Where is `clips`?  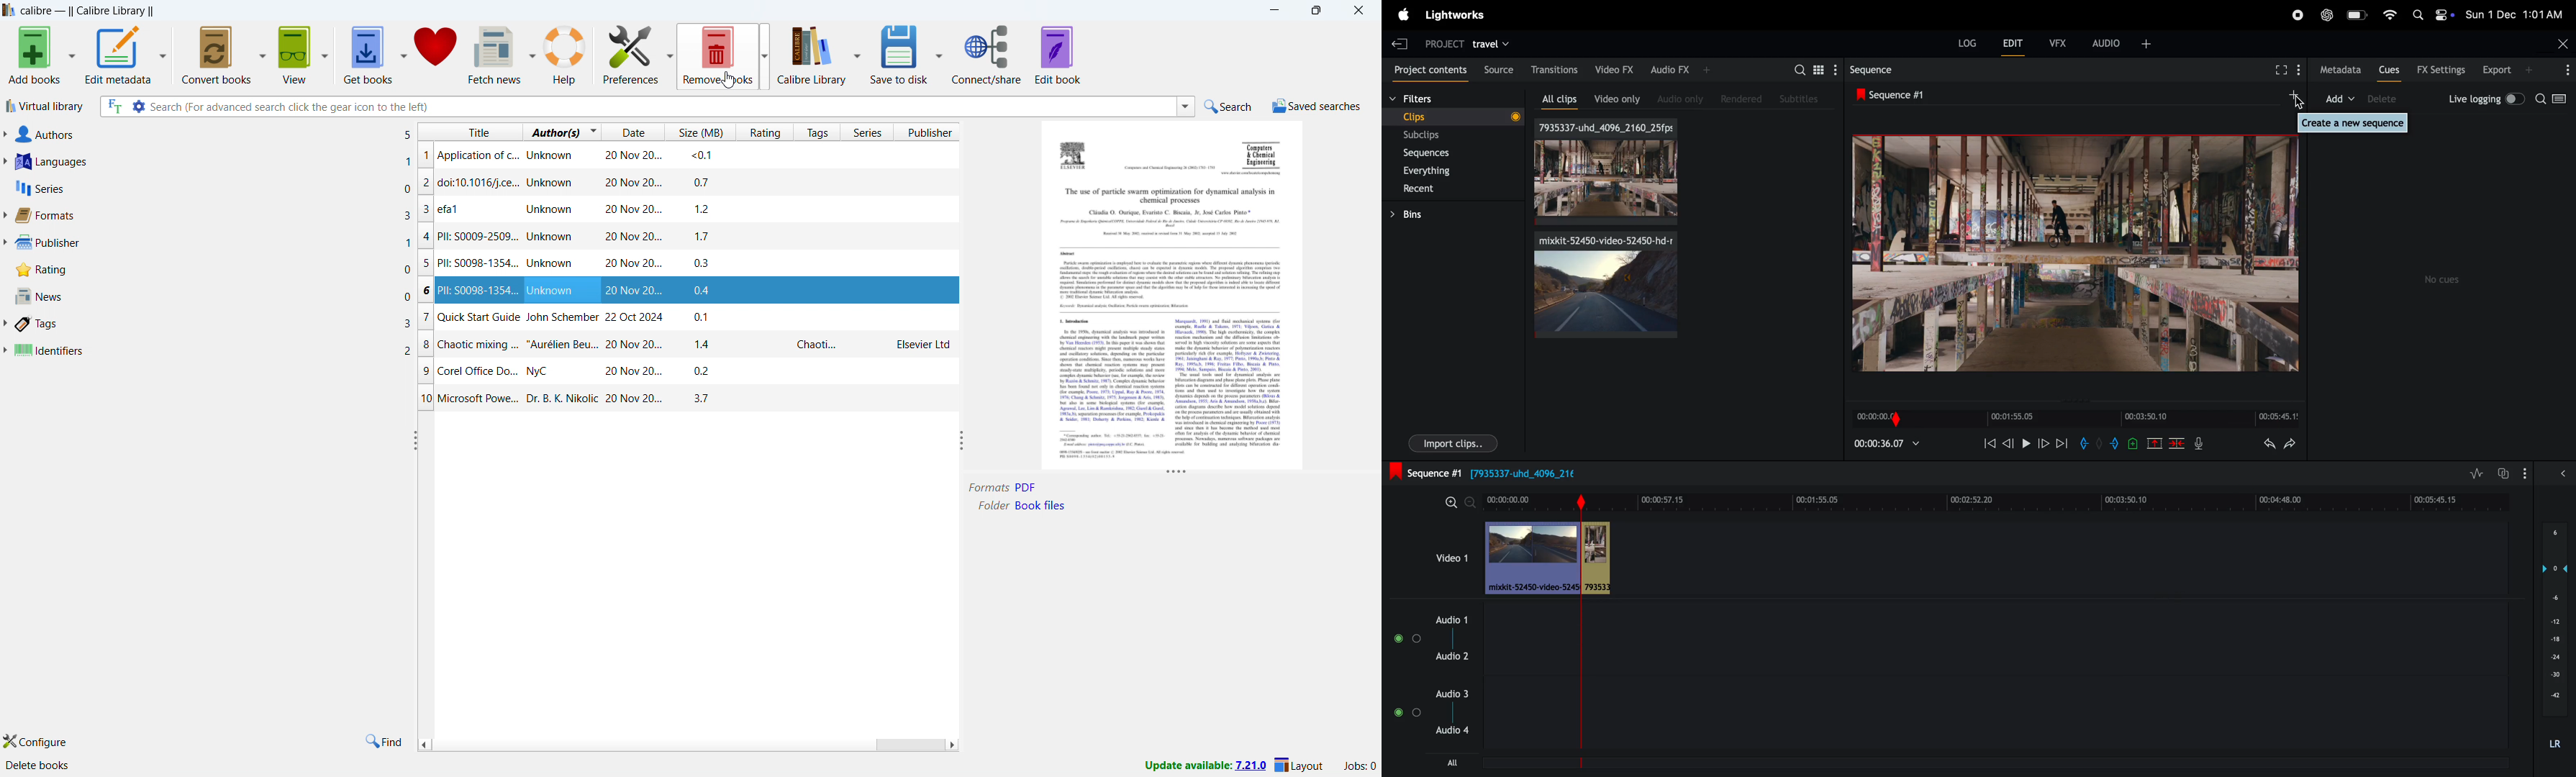 clips is located at coordinates (1604, 171).